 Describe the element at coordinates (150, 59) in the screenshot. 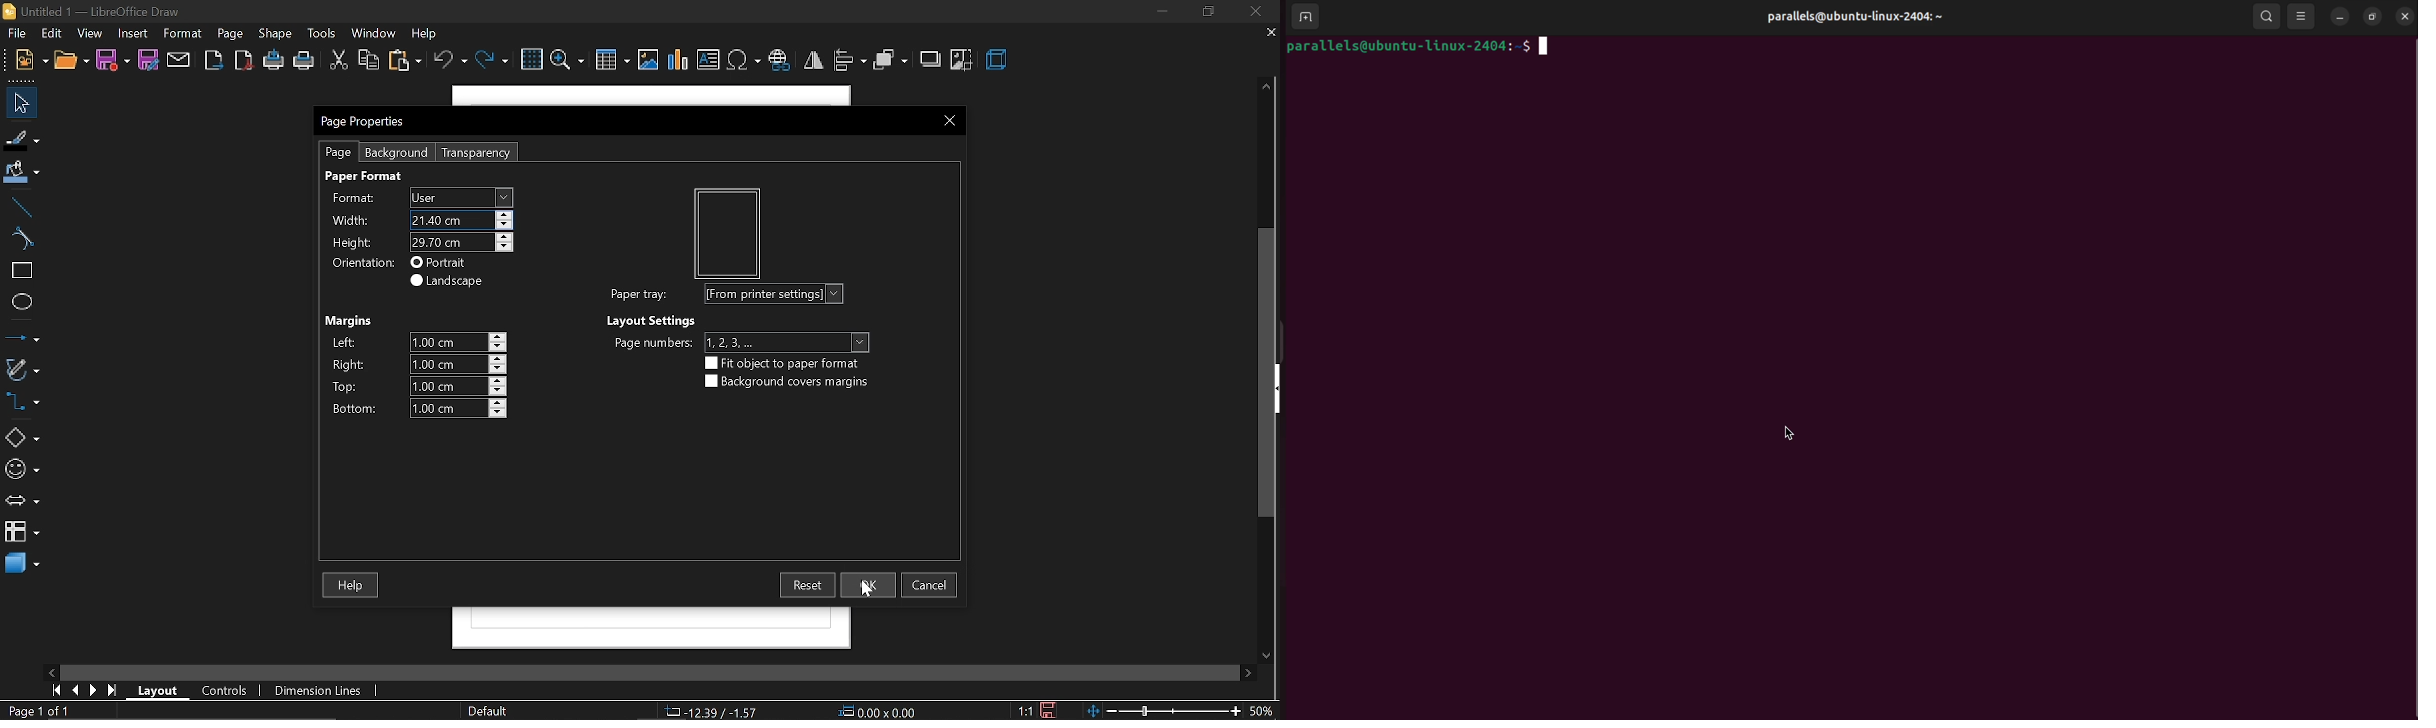

I see `save as` at that location.